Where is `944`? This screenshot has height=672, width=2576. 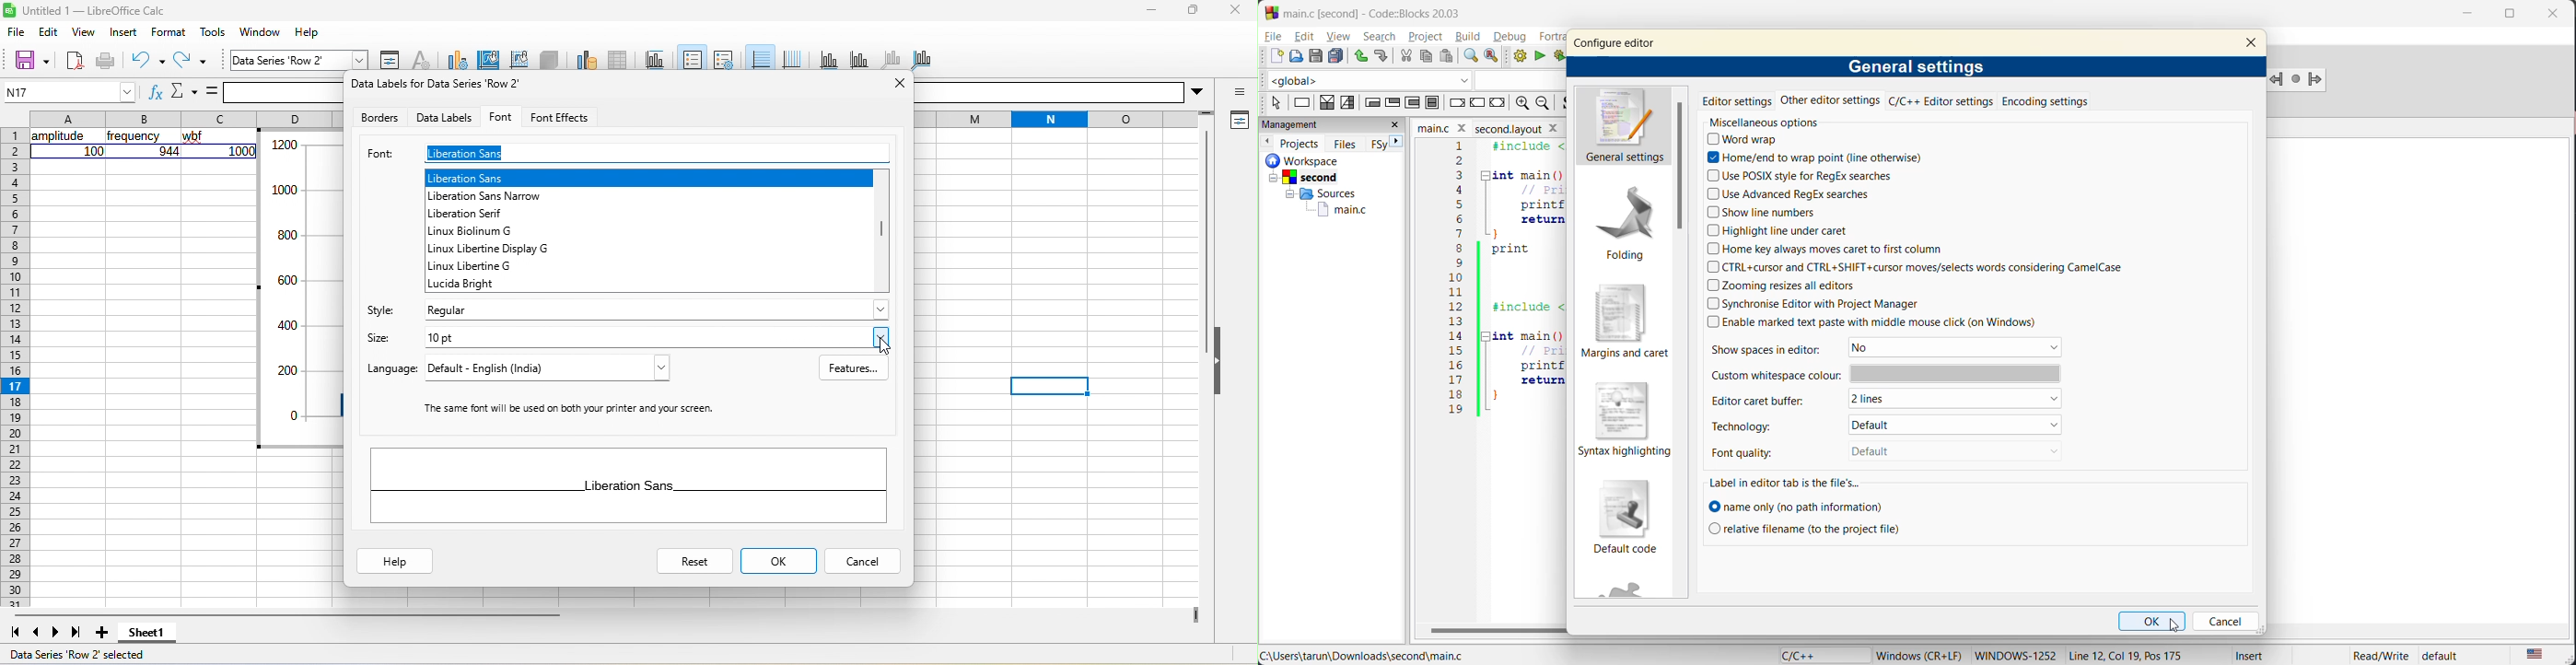
944 is located at coordinates (168, 151).